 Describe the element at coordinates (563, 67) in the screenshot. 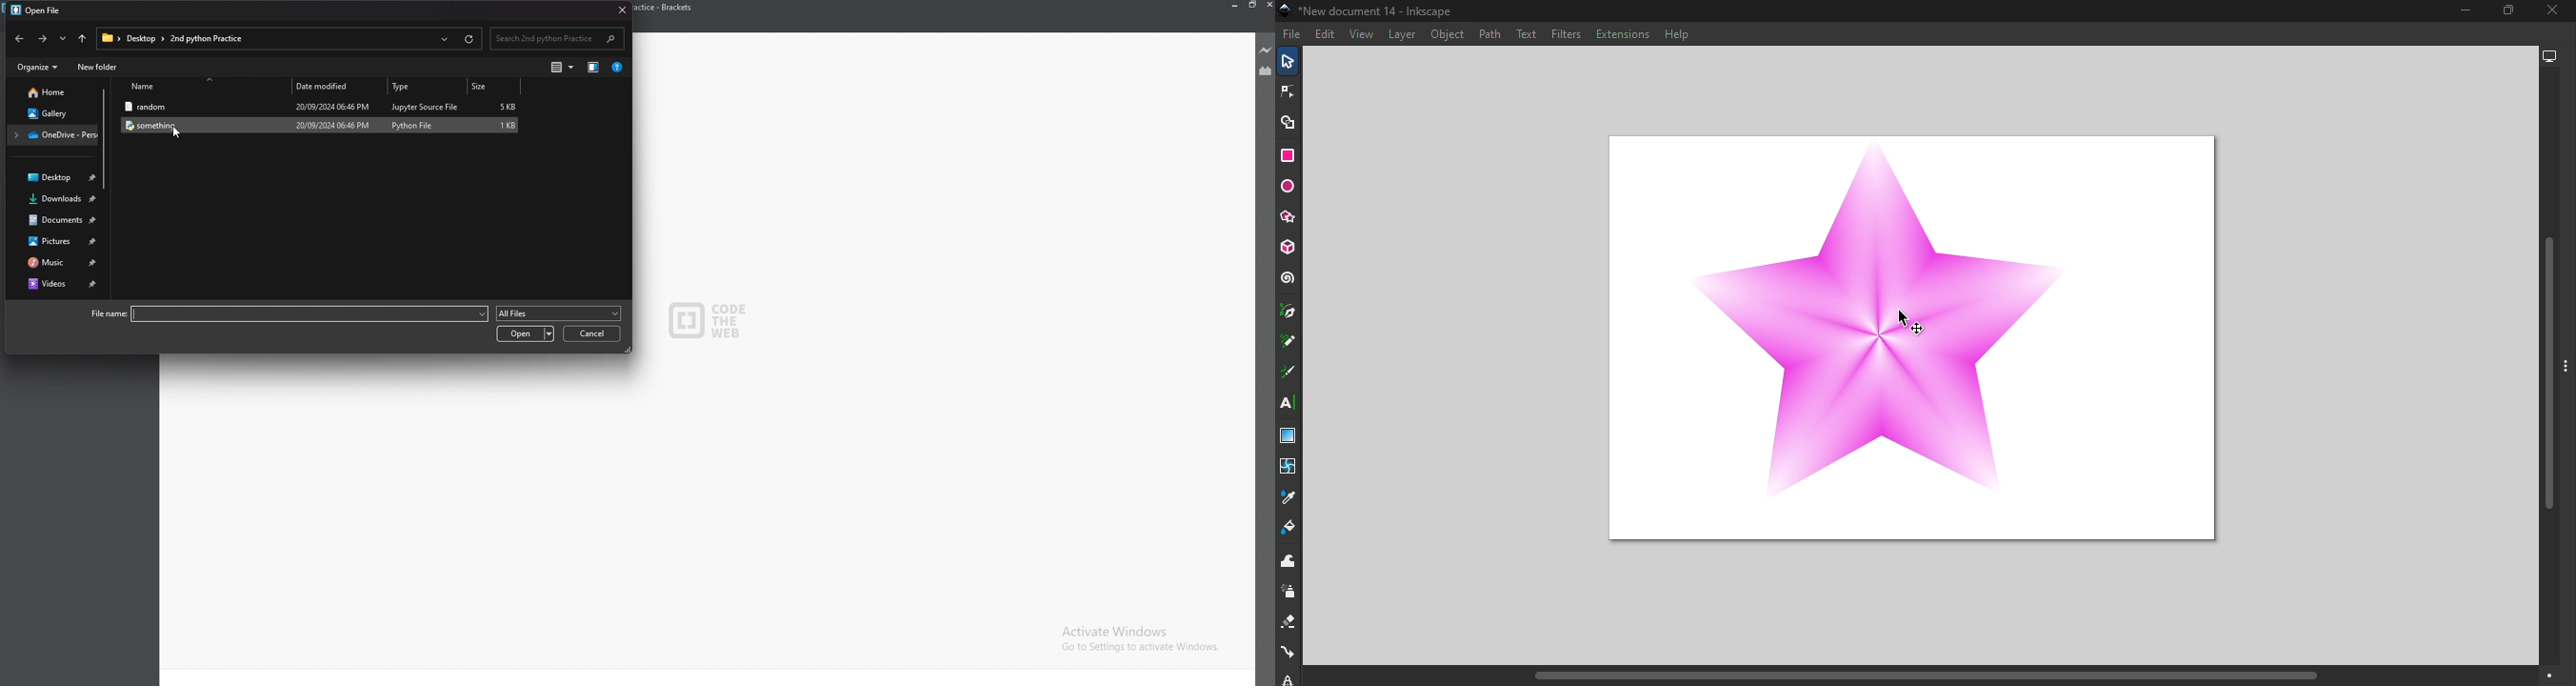

I see `change view` at that location.